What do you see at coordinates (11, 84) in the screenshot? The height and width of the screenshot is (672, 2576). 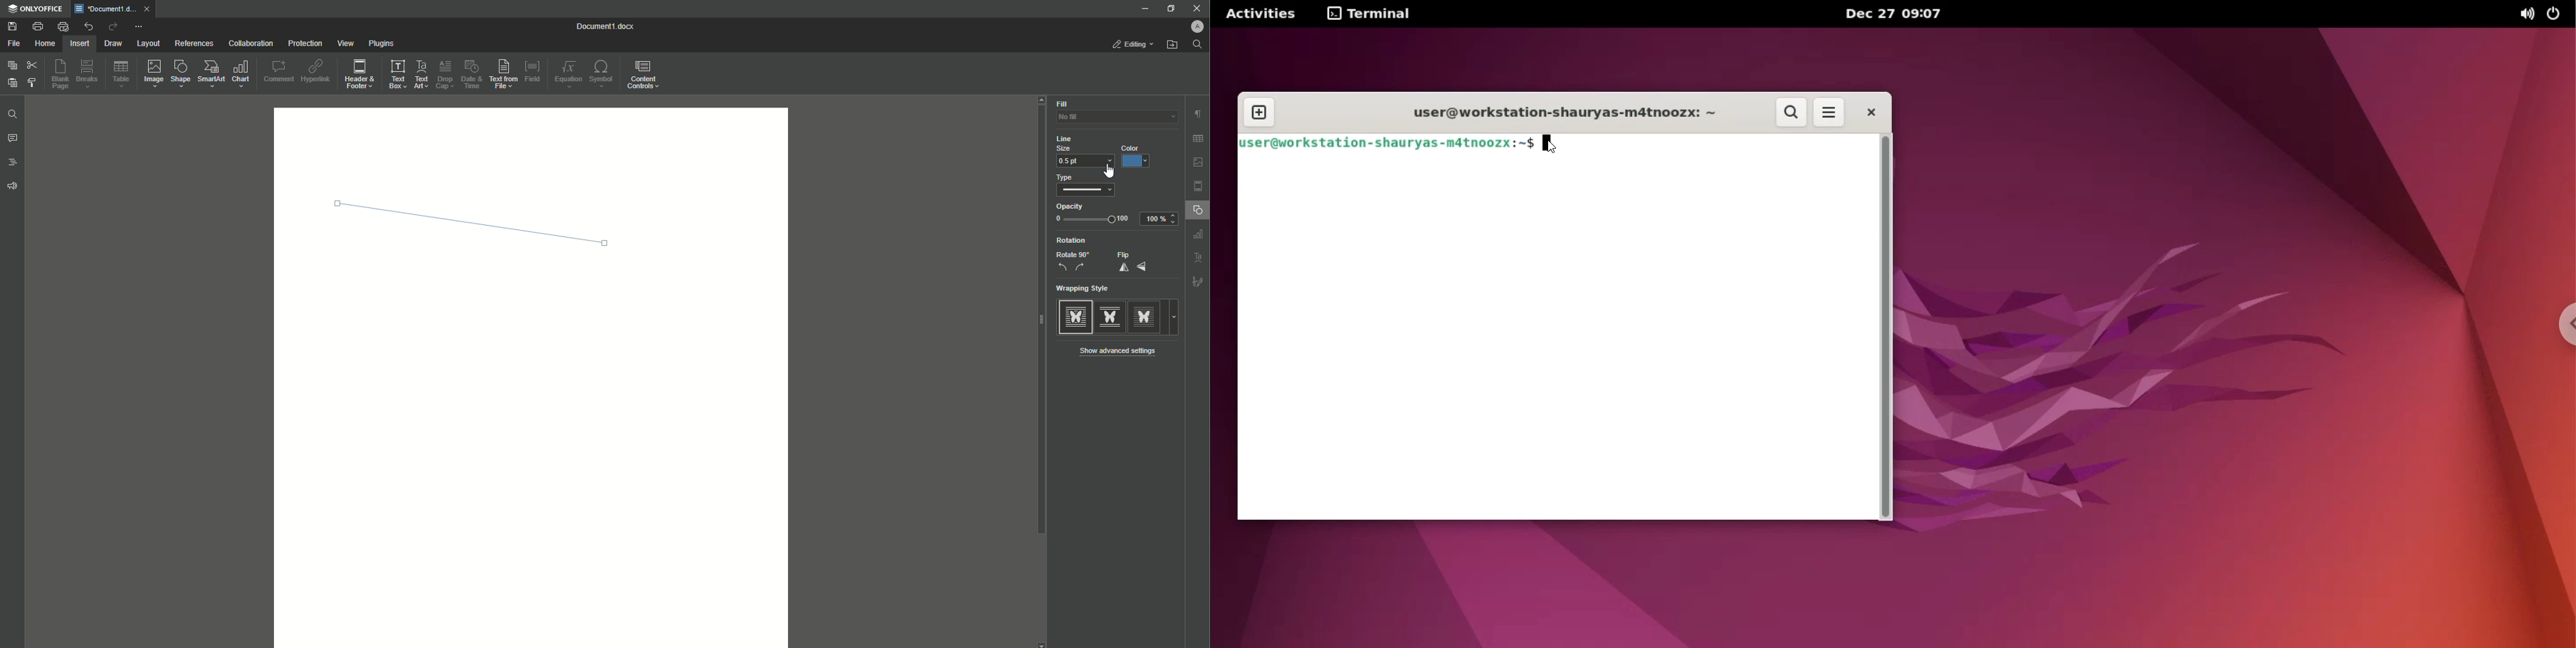 I see `Paste` at bounding box center [11, 84].